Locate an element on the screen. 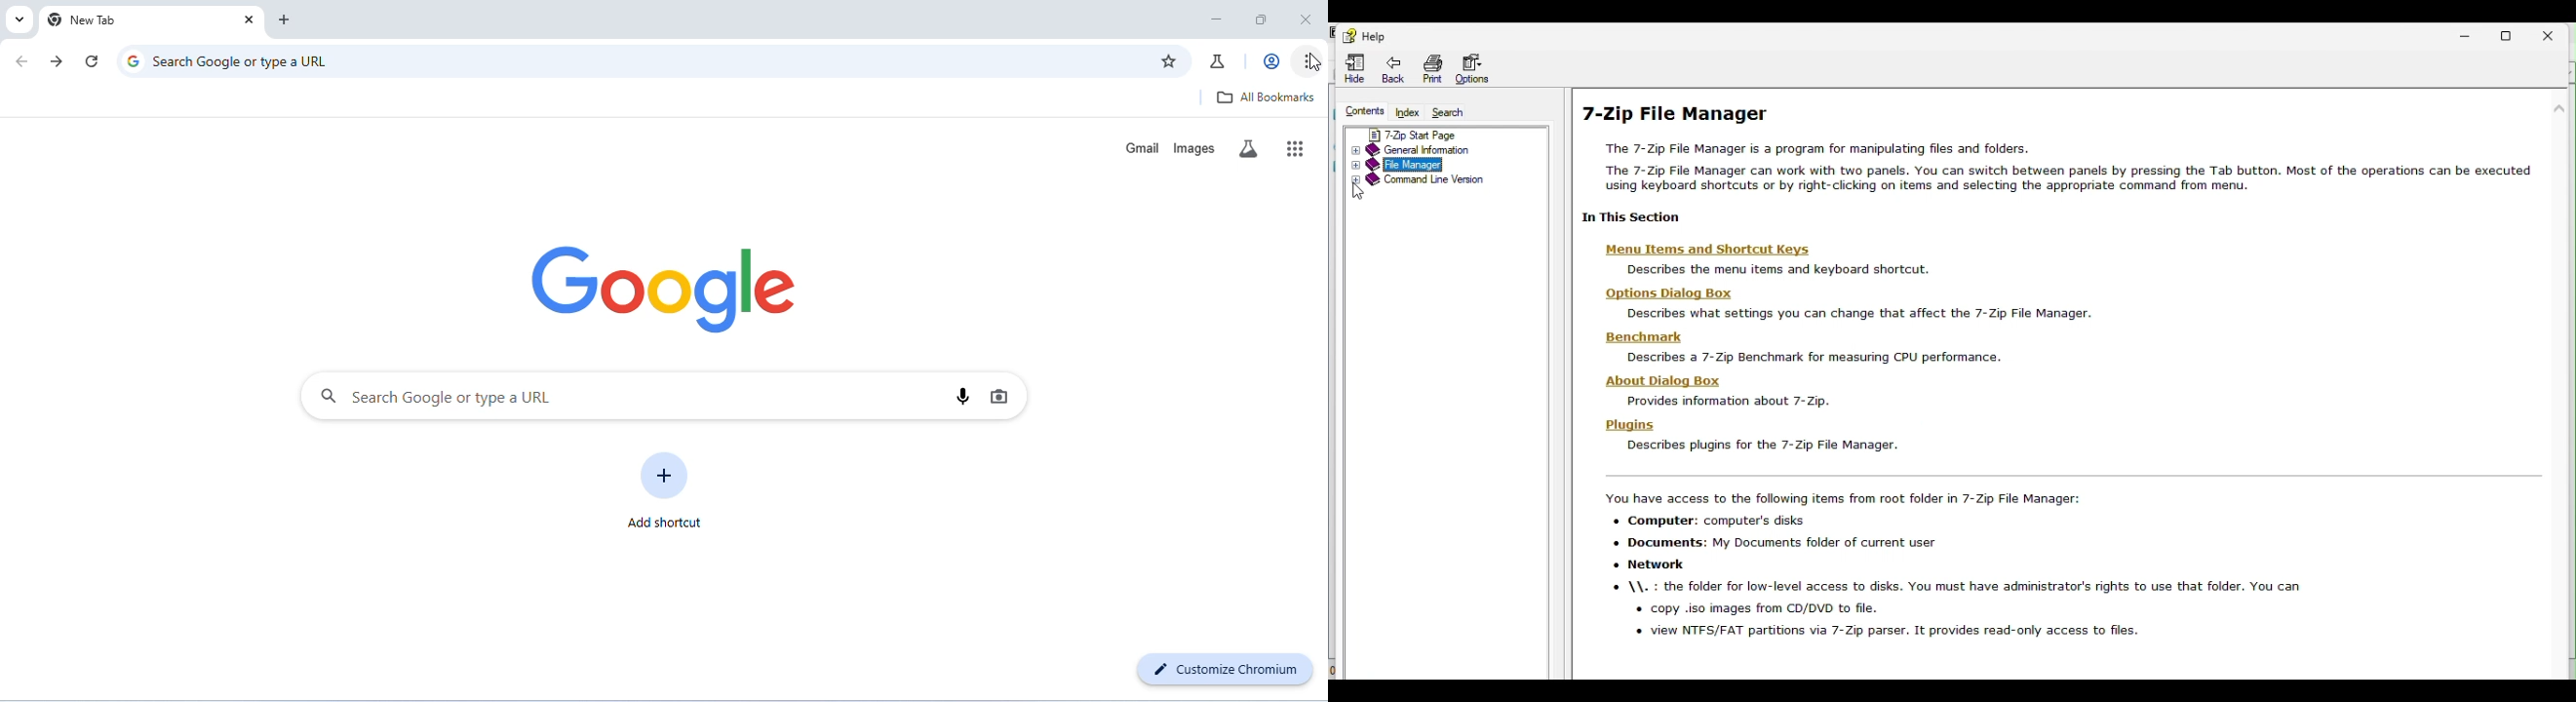 The height and width of the screenshot is (728, 2576). Help  is located at coordinates (1364, 32).